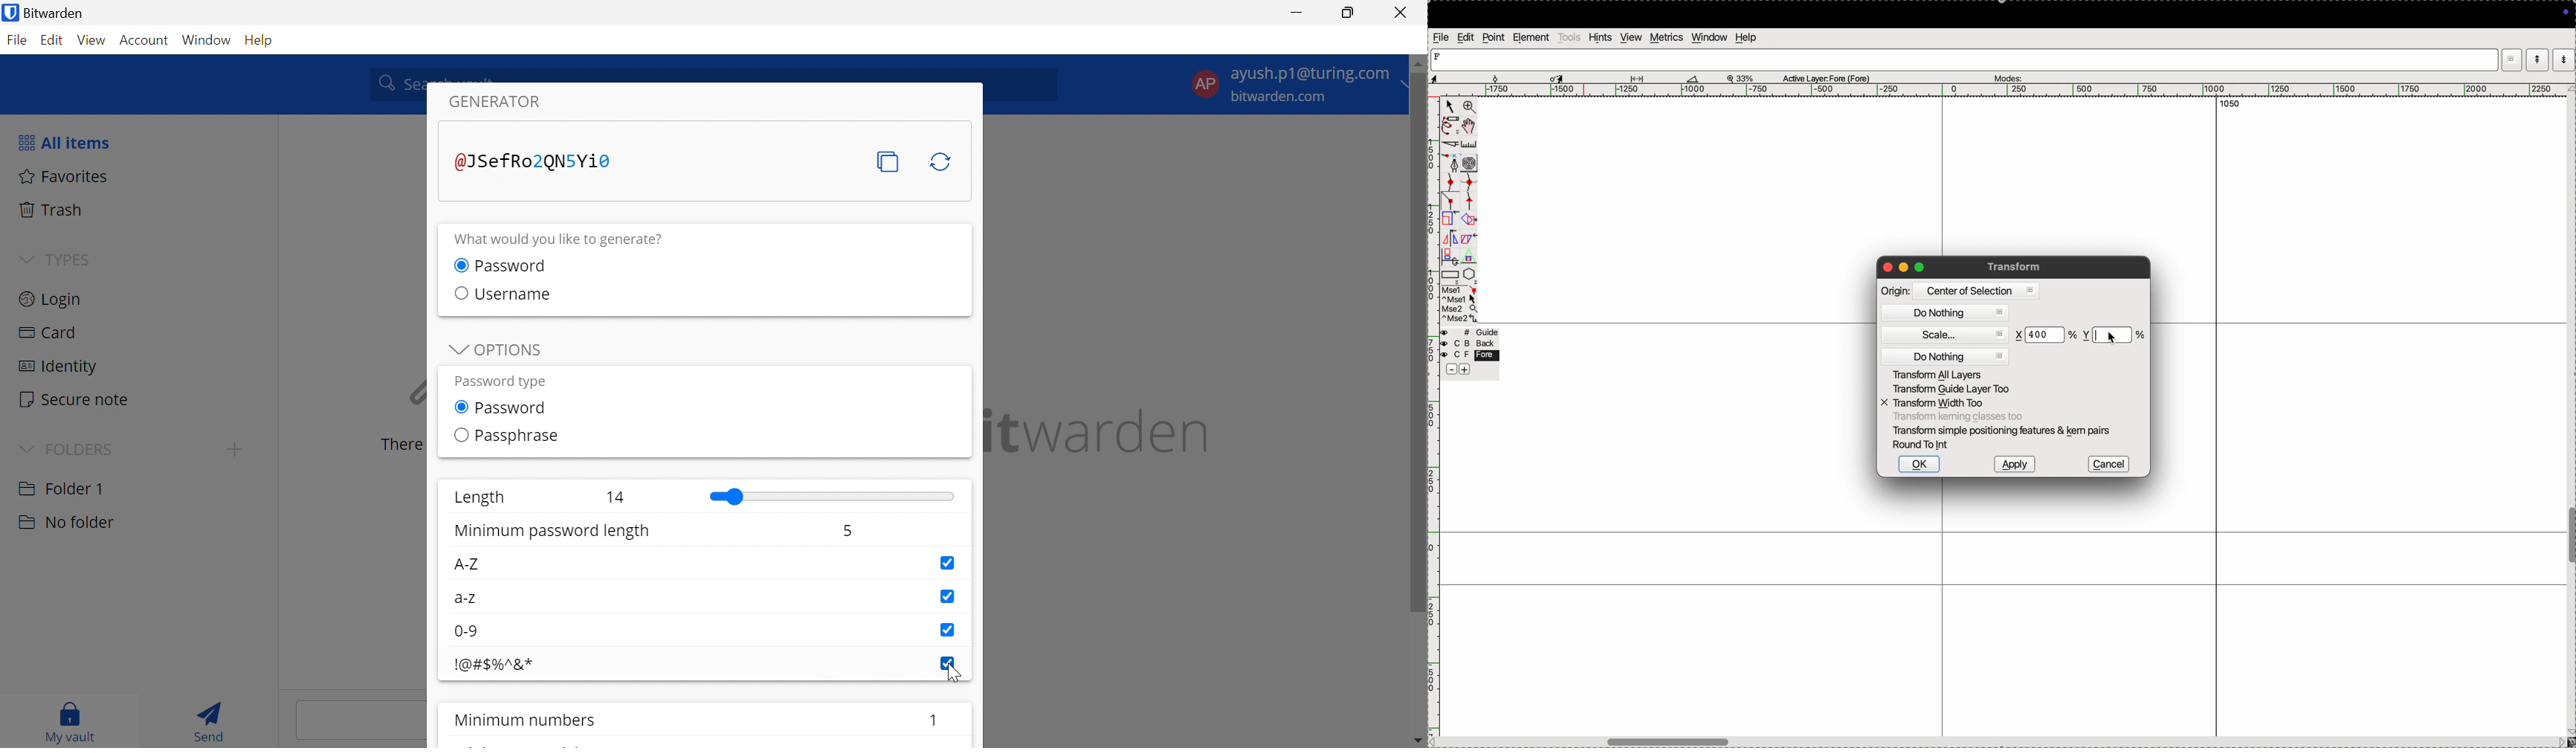 The image size is (2576, 756). Describe the element at coordinates (1469, 108) in the screenshot. I see `zoom` at that location.